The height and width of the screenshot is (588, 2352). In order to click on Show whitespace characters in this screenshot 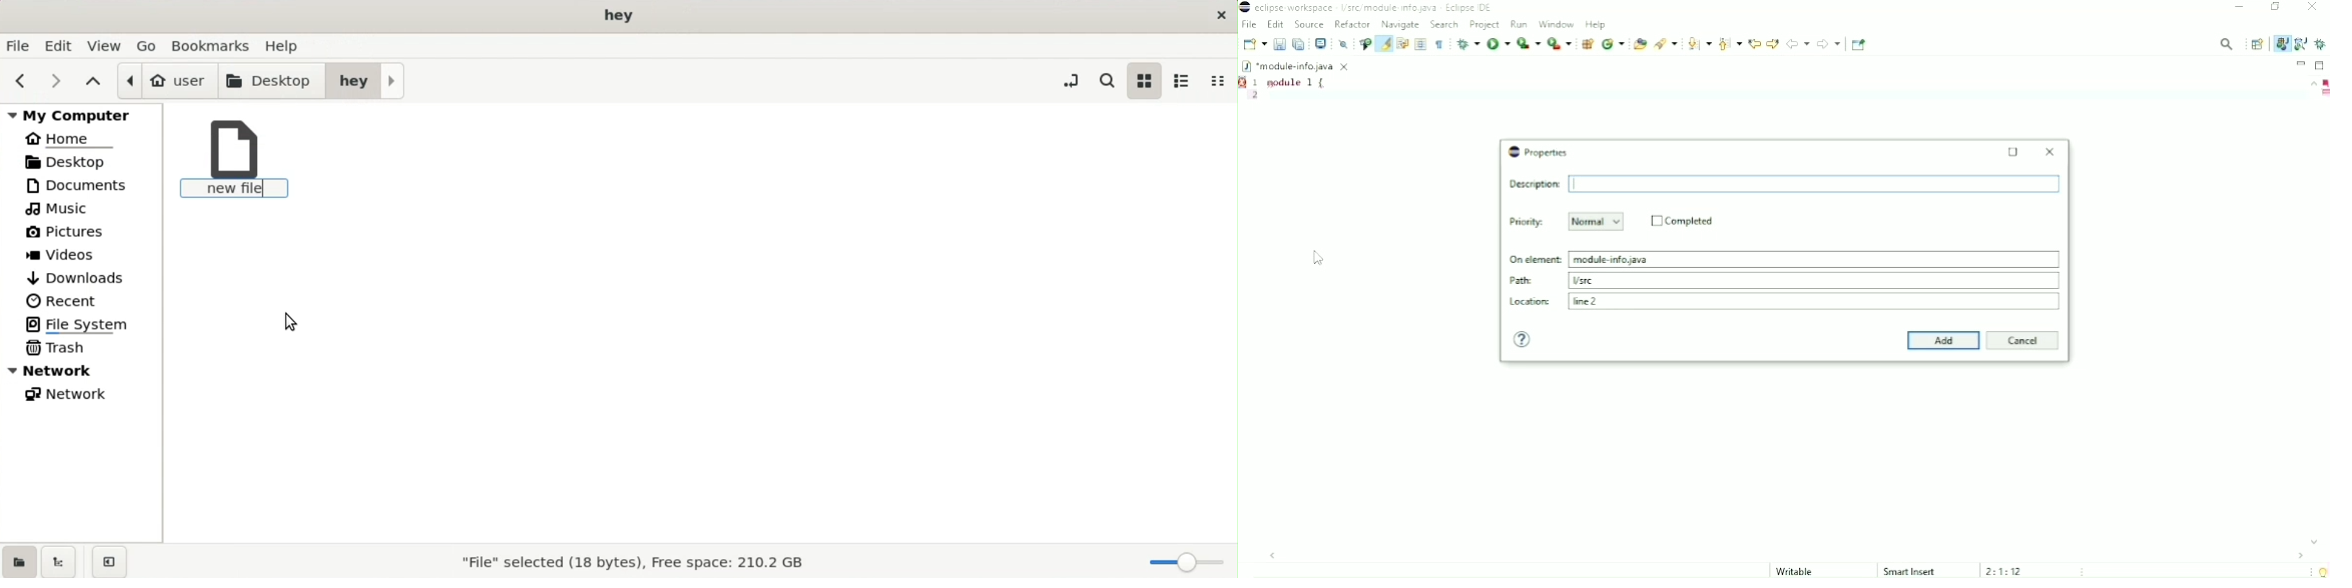, I will do `click(1439, 44)`.